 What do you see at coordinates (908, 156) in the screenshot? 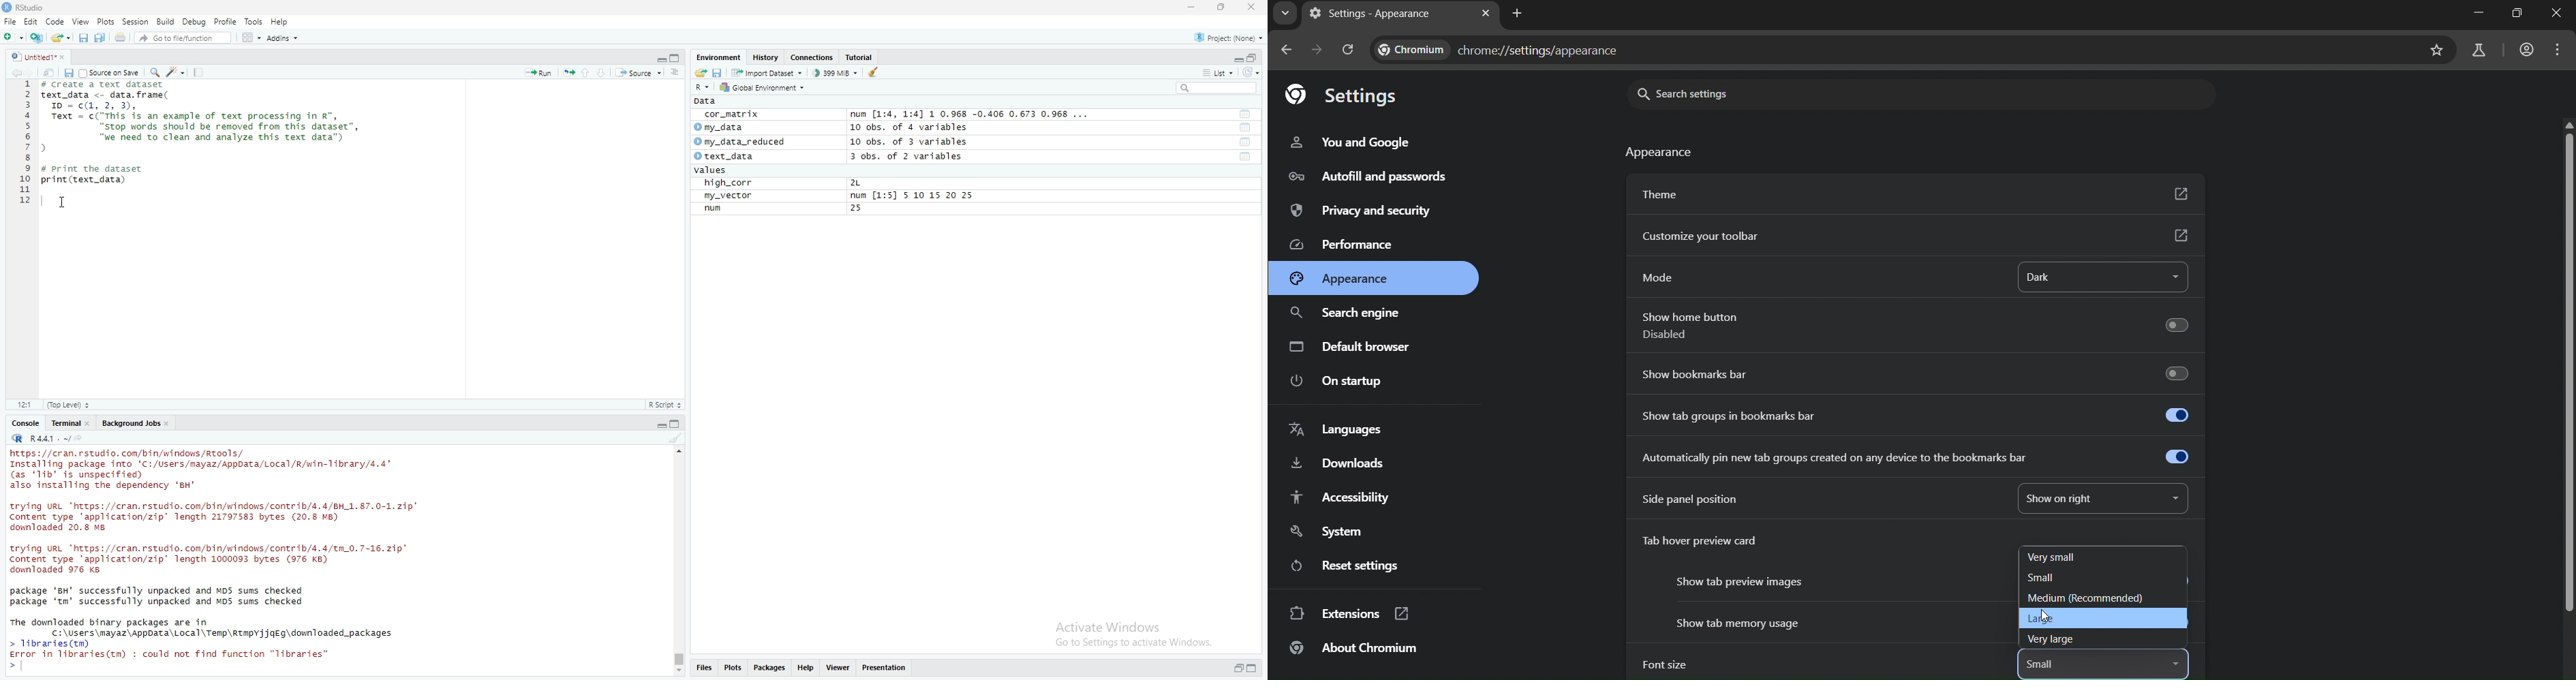
I see `3 obs. of 2 variables` at bounding box center [908, 156].